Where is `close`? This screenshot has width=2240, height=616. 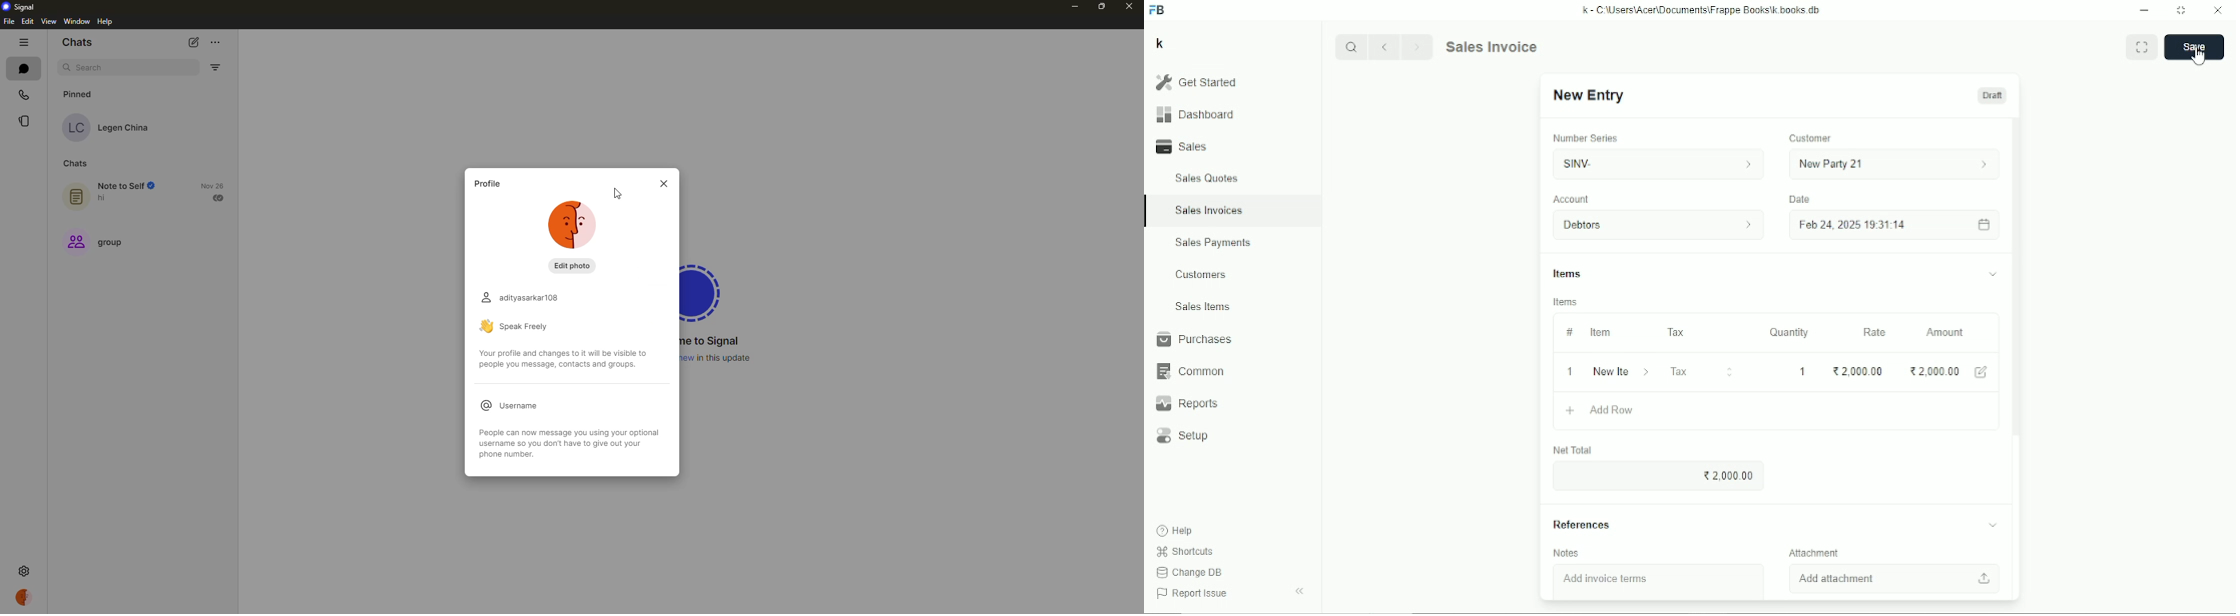
close is located at coordinates (1129, 5).